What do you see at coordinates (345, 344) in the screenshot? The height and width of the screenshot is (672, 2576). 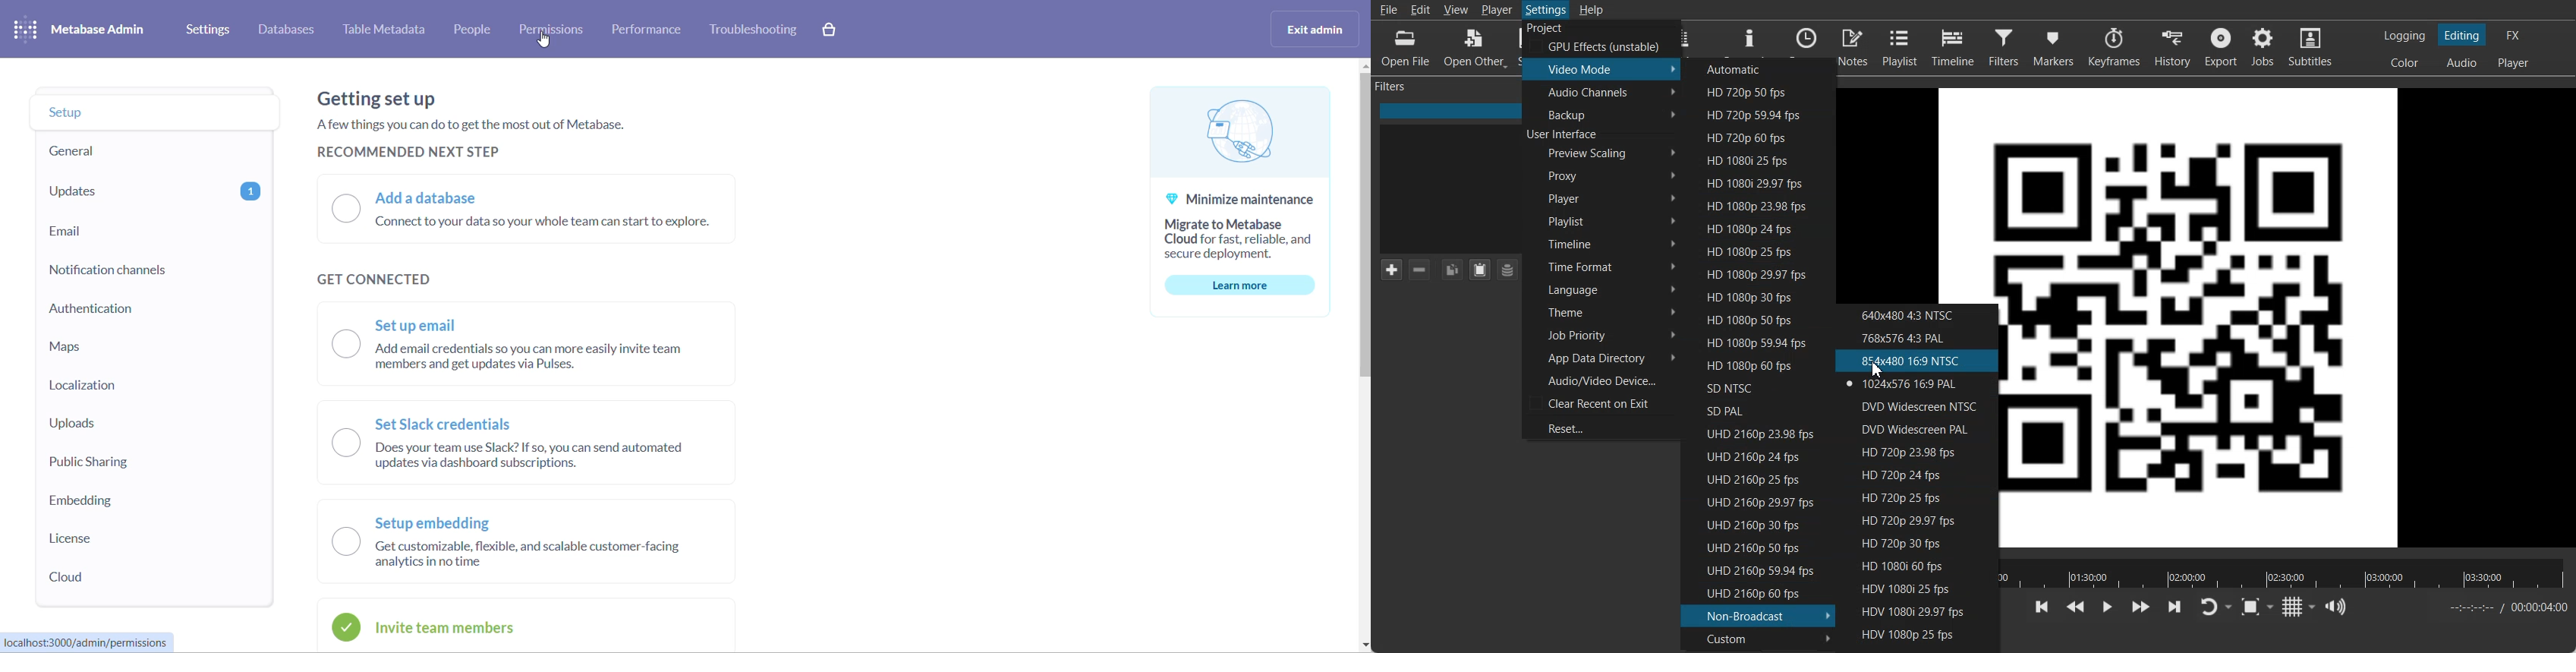 I see `checkbox` at bounding box center [345, 344].